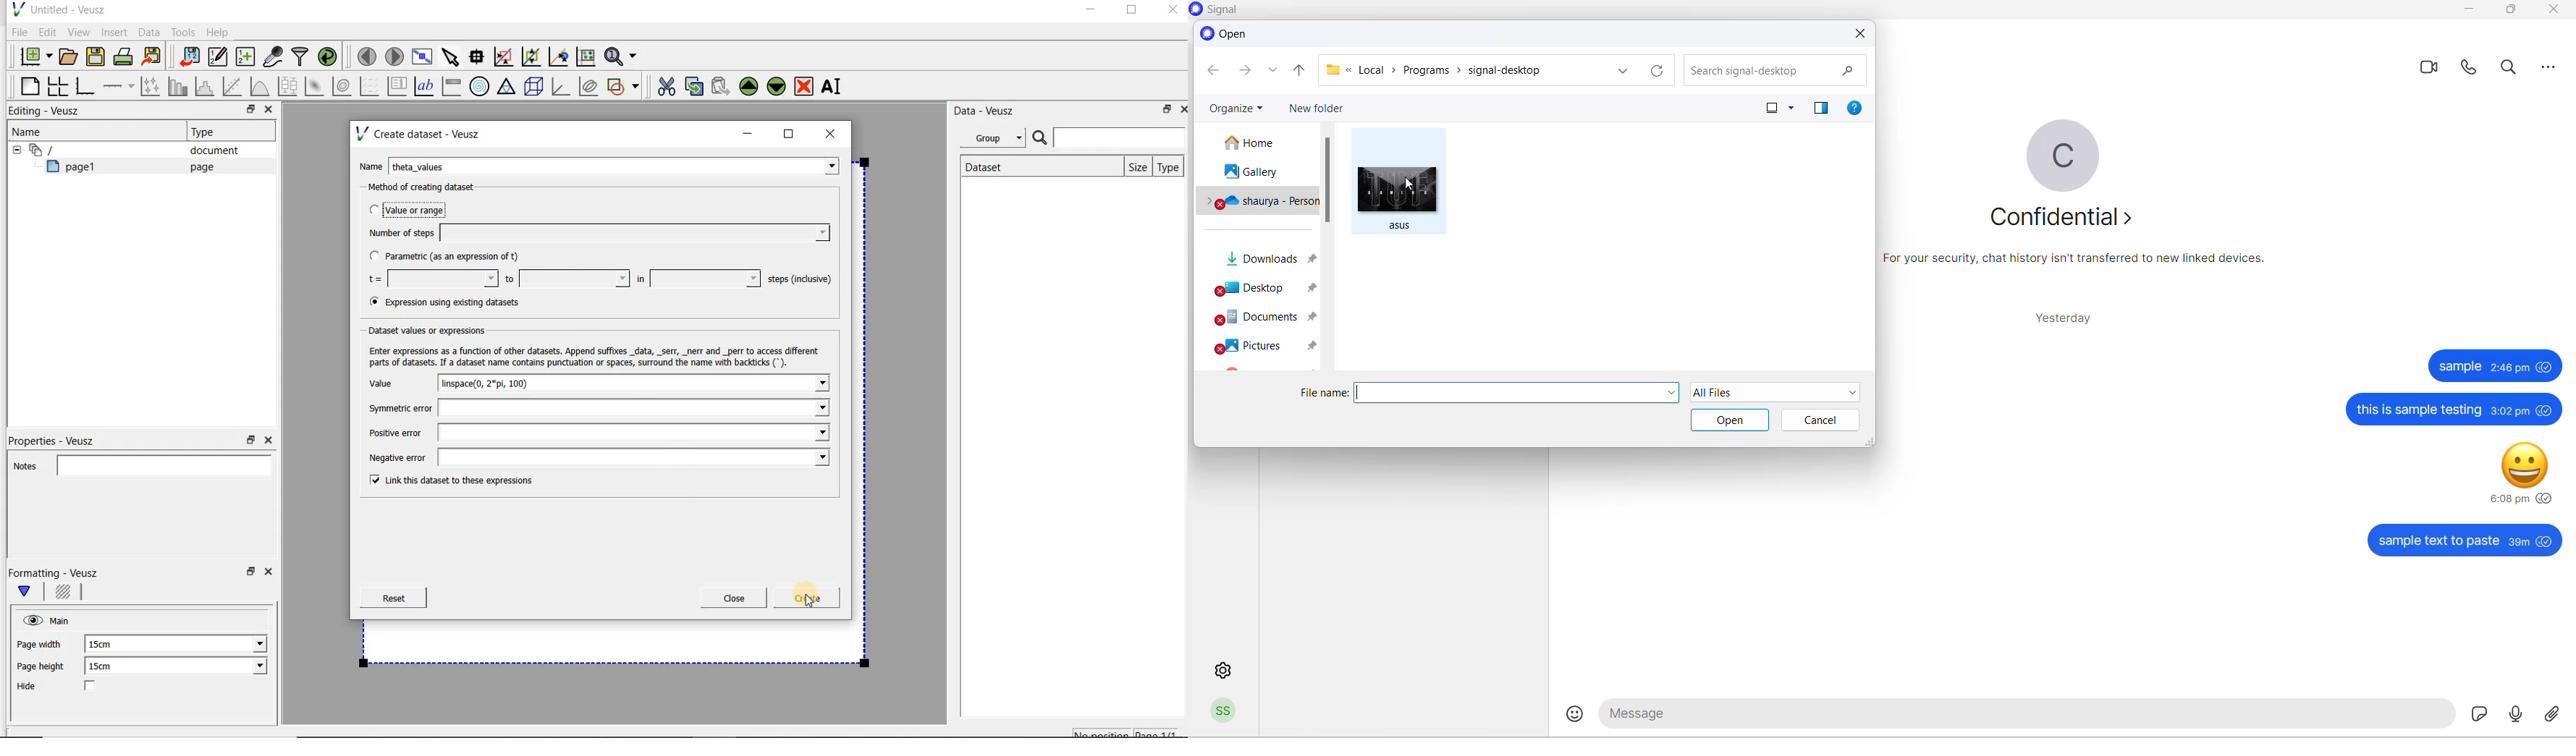 The width and height of the screenshot is (2576, 756). I want to click on maximize, so click(2509, 11).